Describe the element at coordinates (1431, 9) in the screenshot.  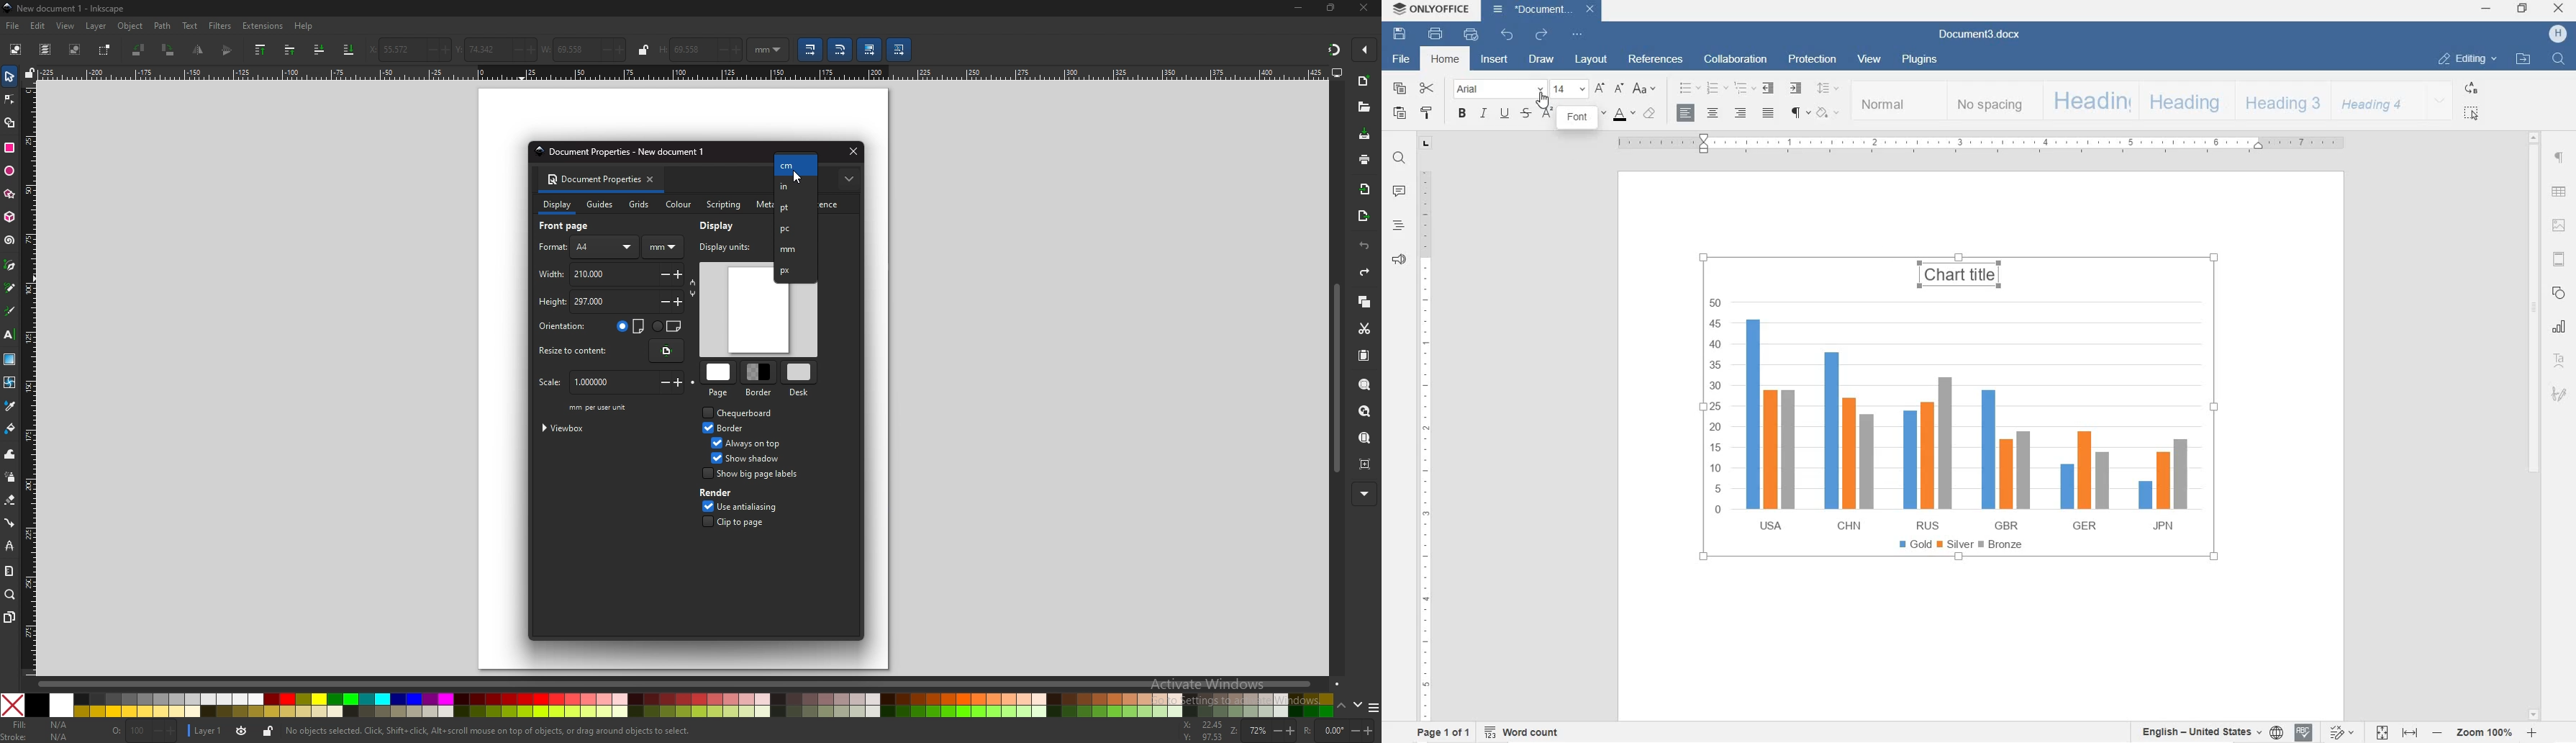
I see `ONLYOFFICE` at that location.